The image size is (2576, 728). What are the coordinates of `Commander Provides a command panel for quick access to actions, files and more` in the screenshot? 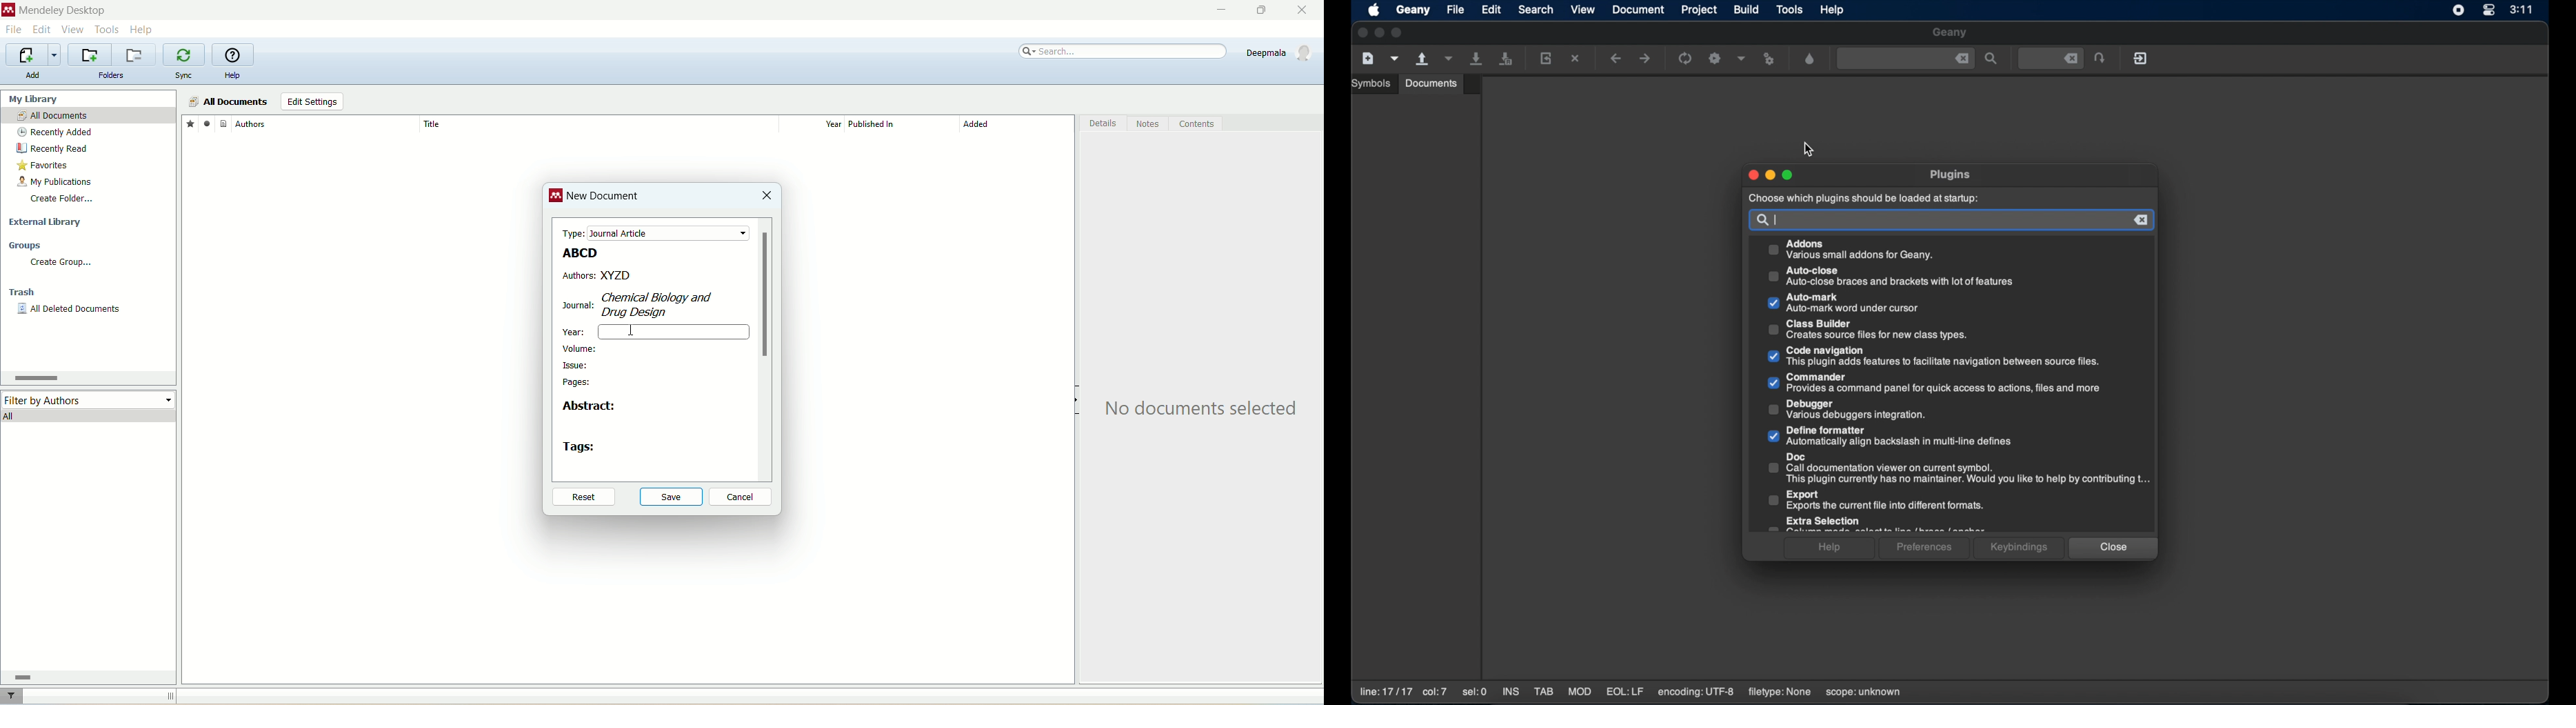 It's located at (1944, 383).